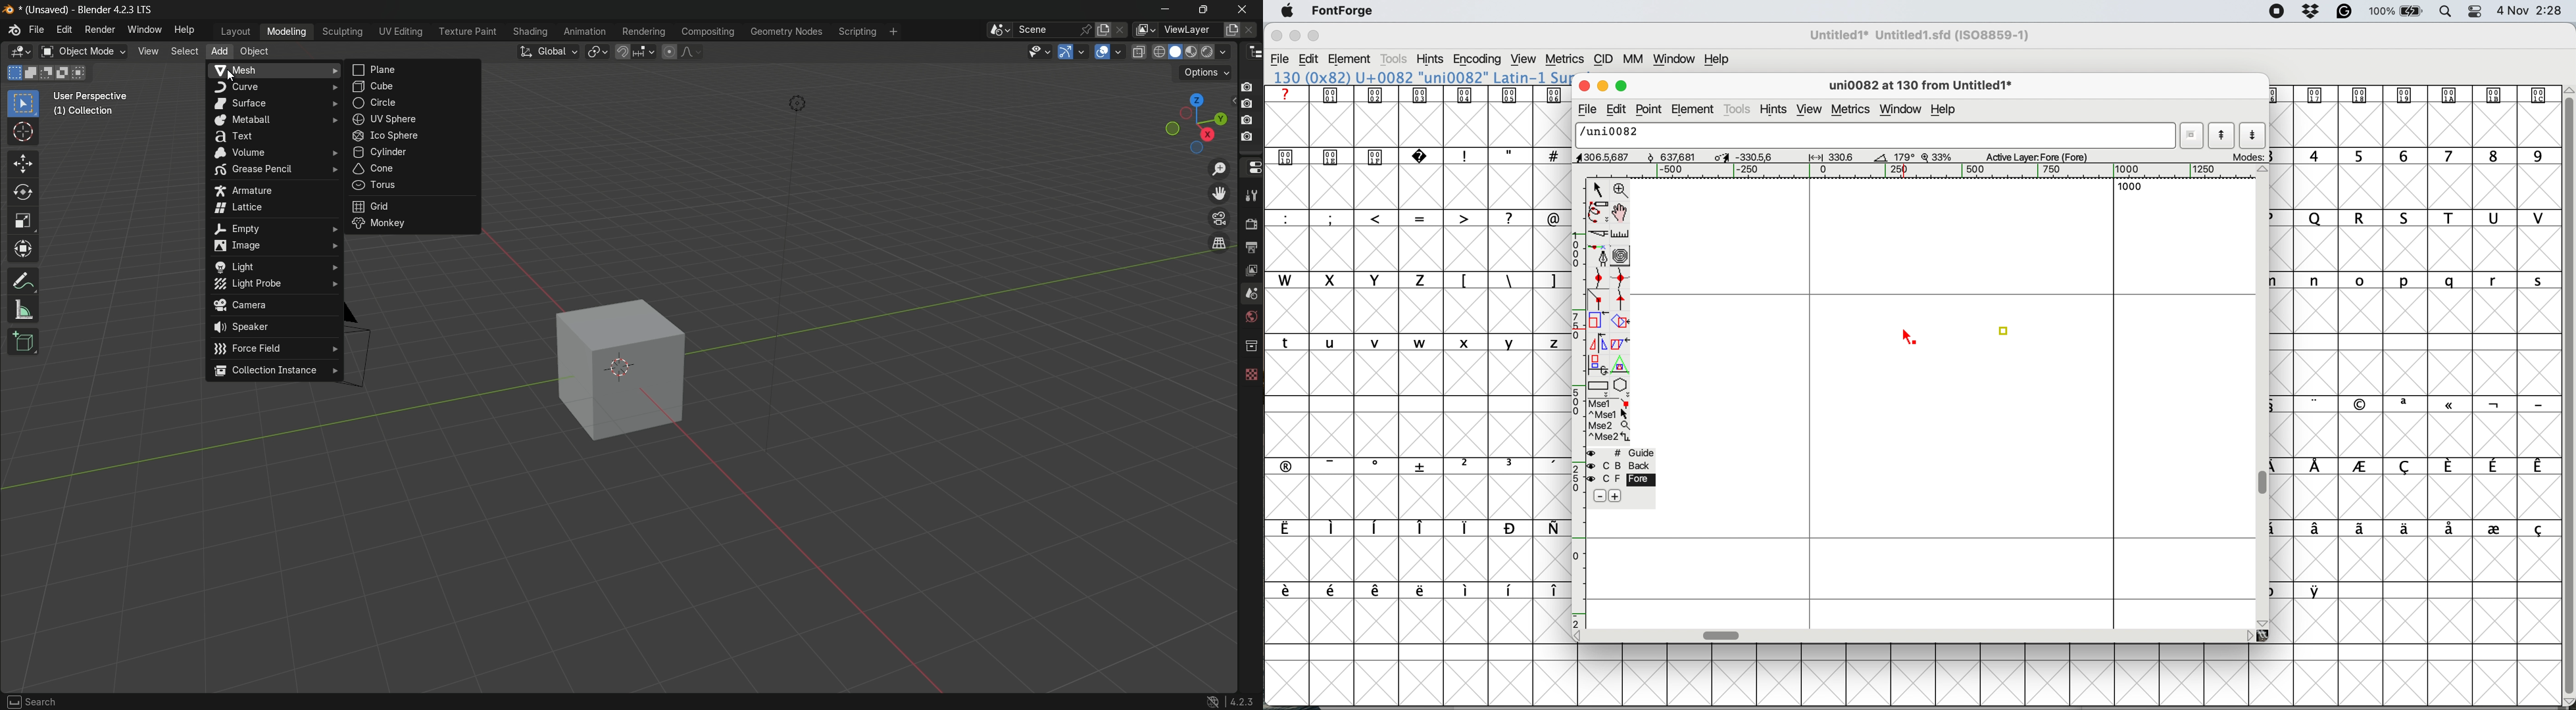 Image resolution: width=2576 pixels, height=728 pixels. What do you see at coordinates (1276, 36) in the screenshot?
I see `close` at bounding box center [1276, 36].